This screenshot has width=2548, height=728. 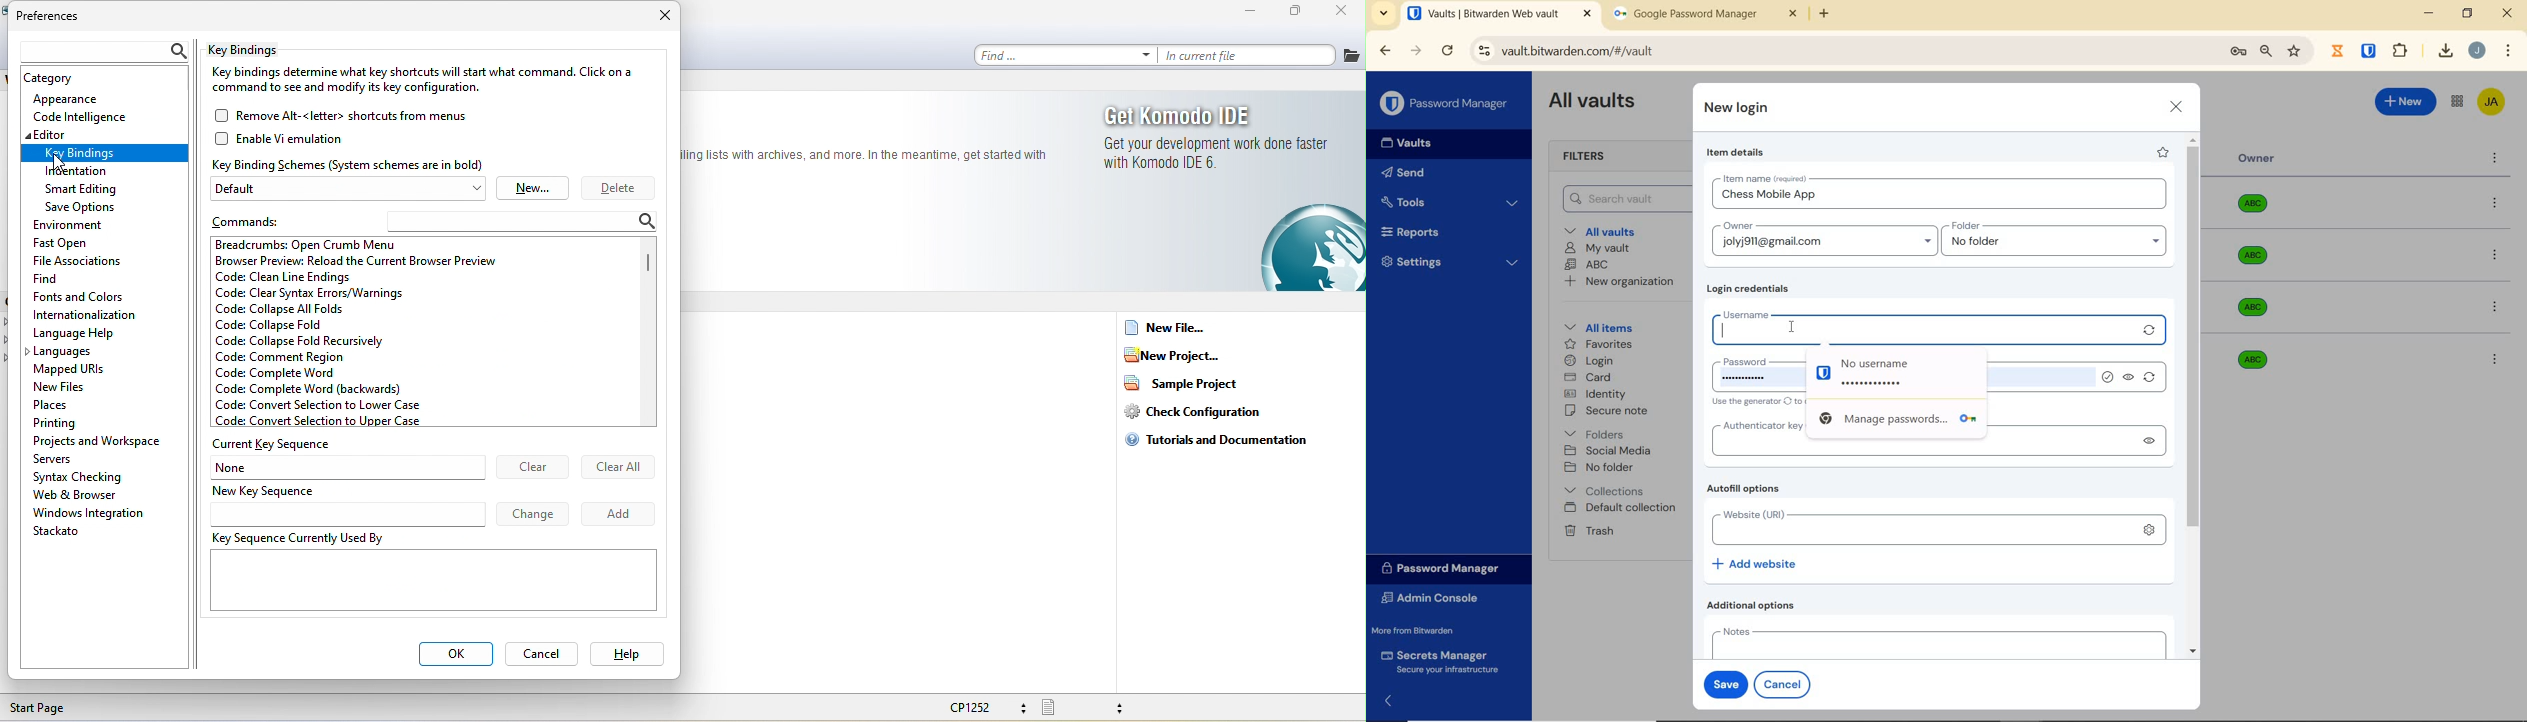 What do you see at coordinates (1618, 281) in the screenshot?
I see `New organization` at bounding box center [1618, 281].